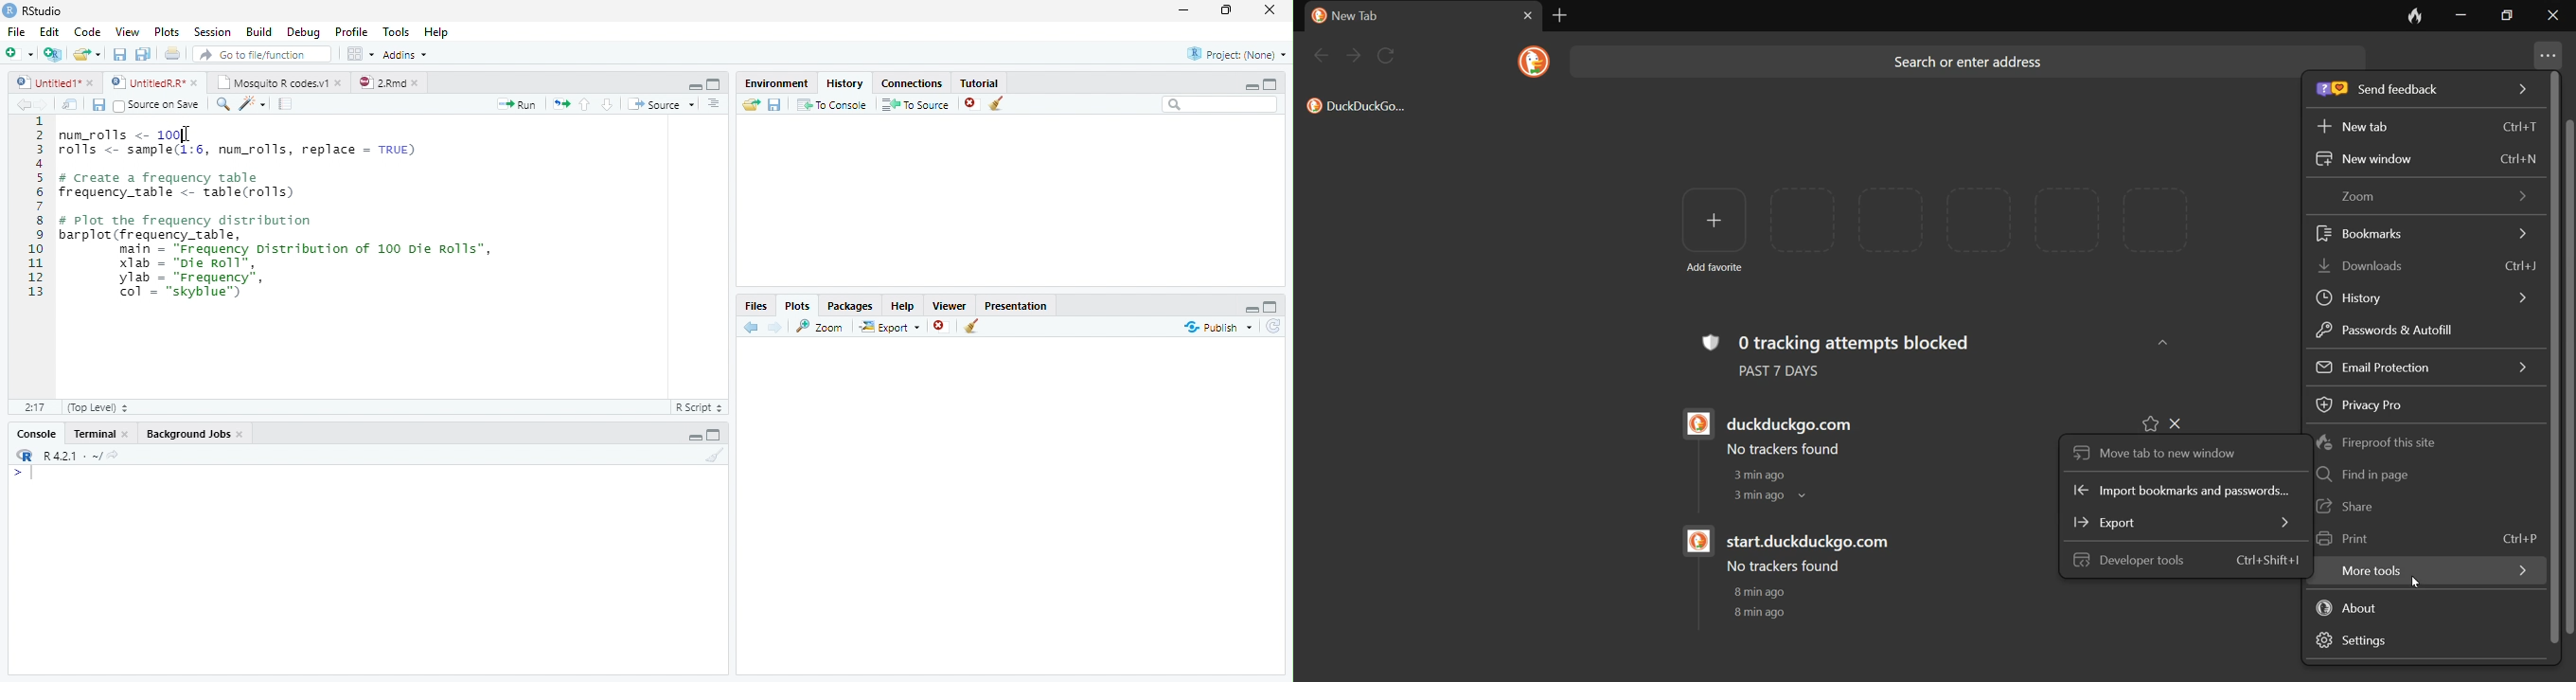 The height and width of the screenshot is (700, 2576). I want to click on Run, so click(518, 104).